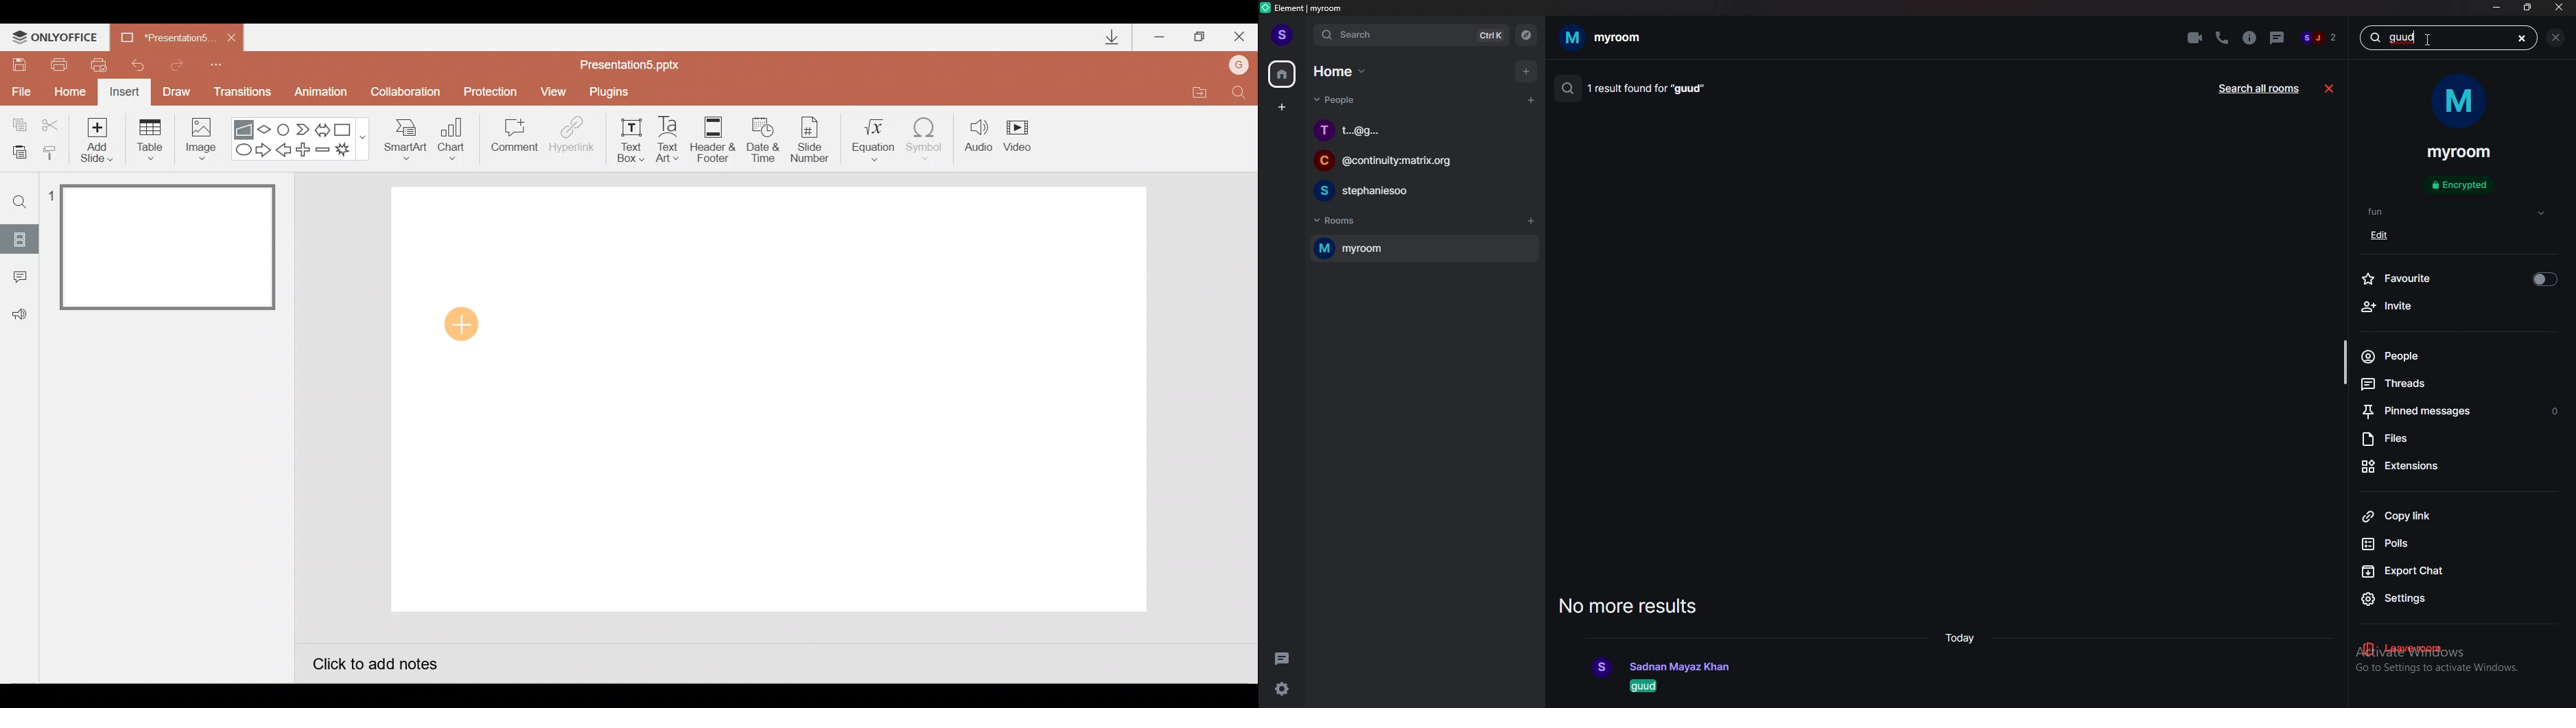  I want to click on Close, so click(231, 38).